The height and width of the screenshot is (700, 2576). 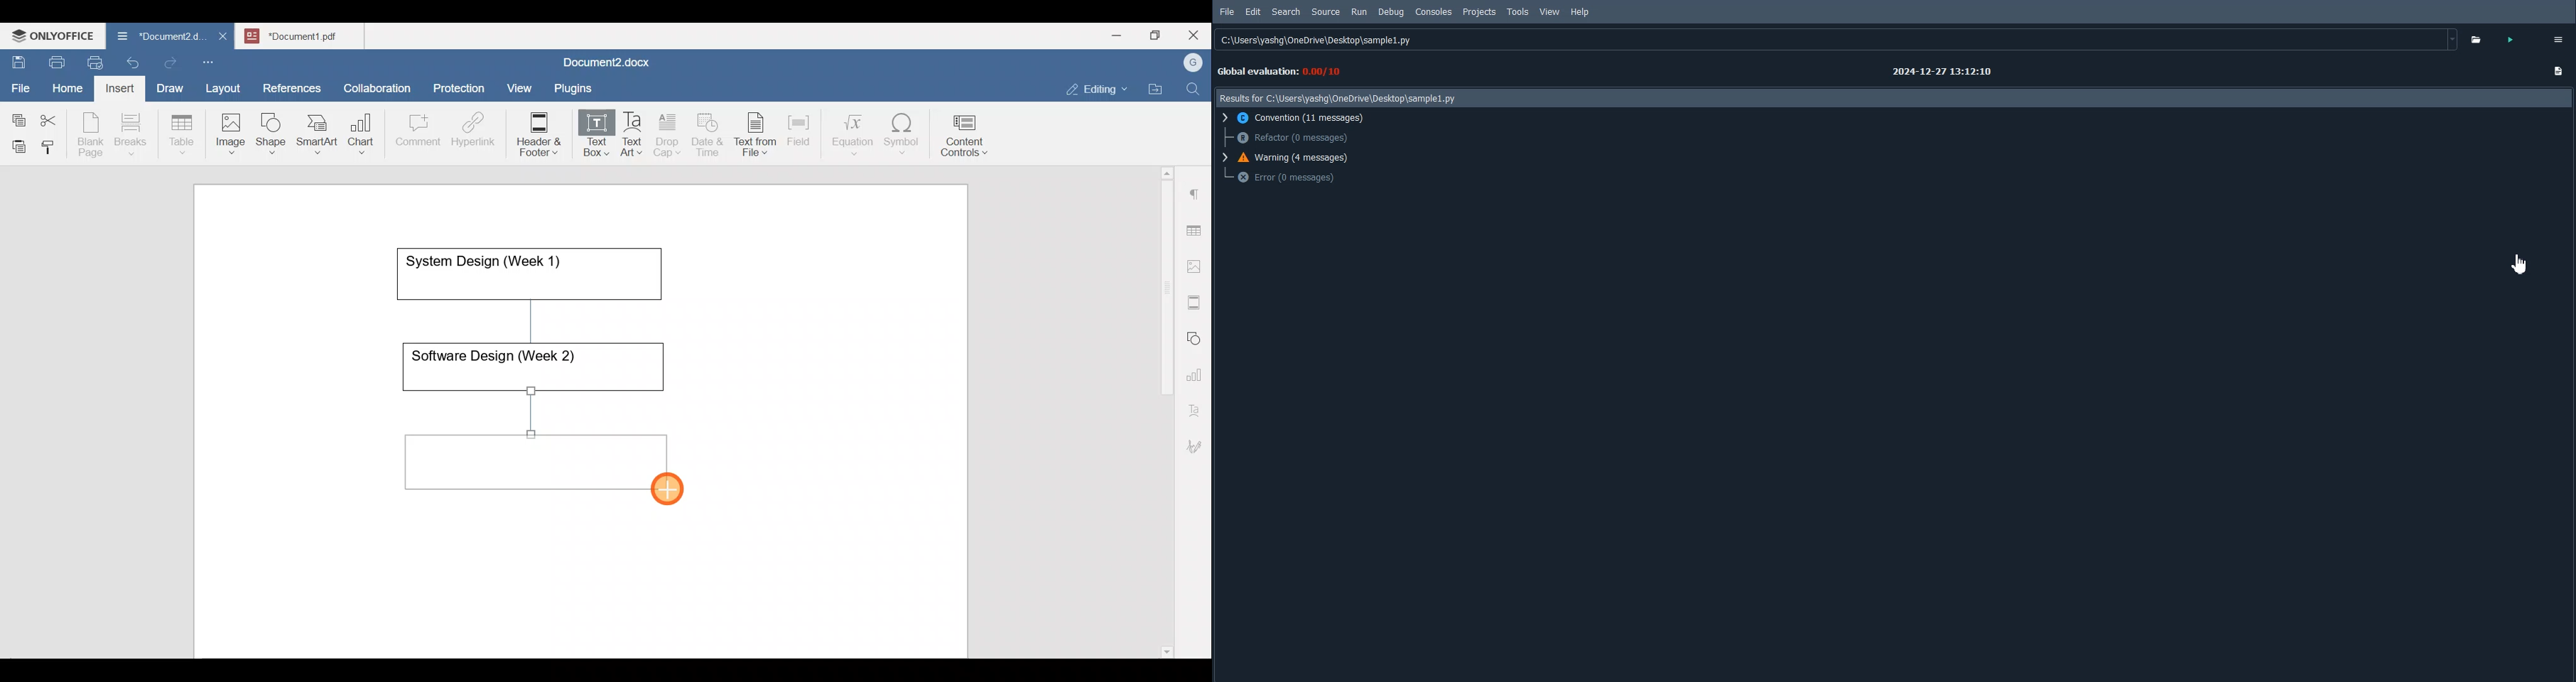 What do you see at coordinates (1116, 34) in the screenshot?
I see `Minimize` at bounding box center [1116, 34].